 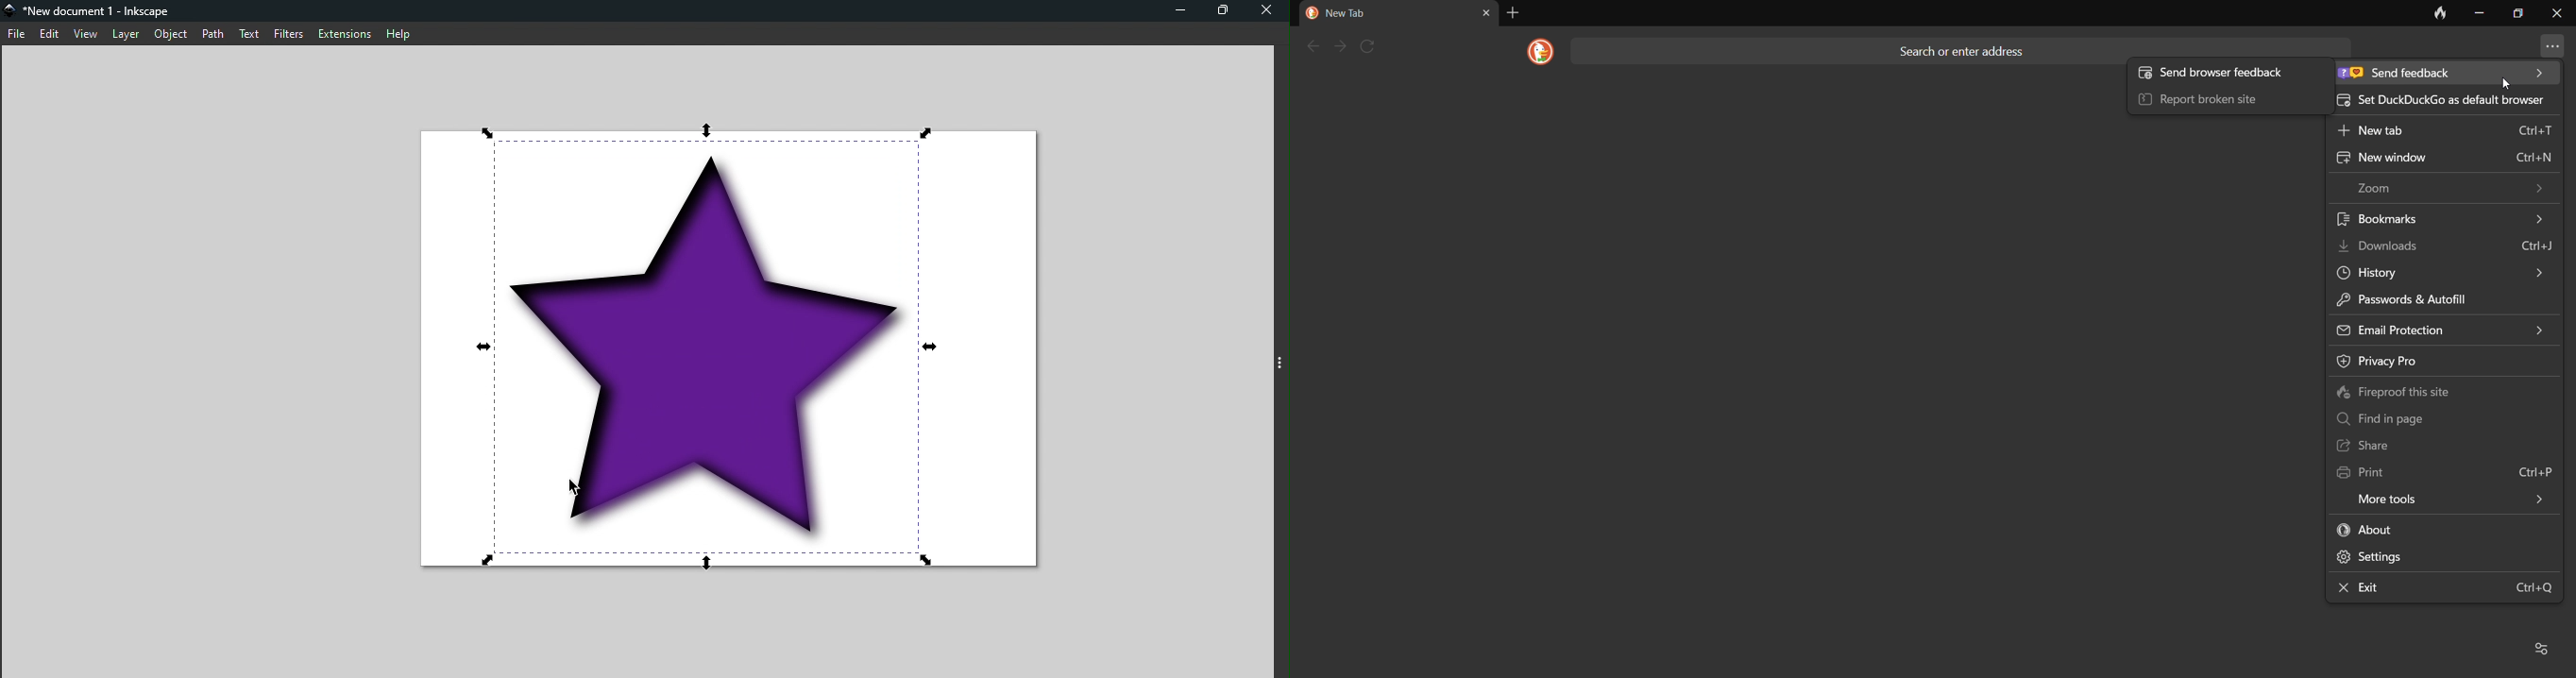 I want to click on print, so click(x=2446, y=469).